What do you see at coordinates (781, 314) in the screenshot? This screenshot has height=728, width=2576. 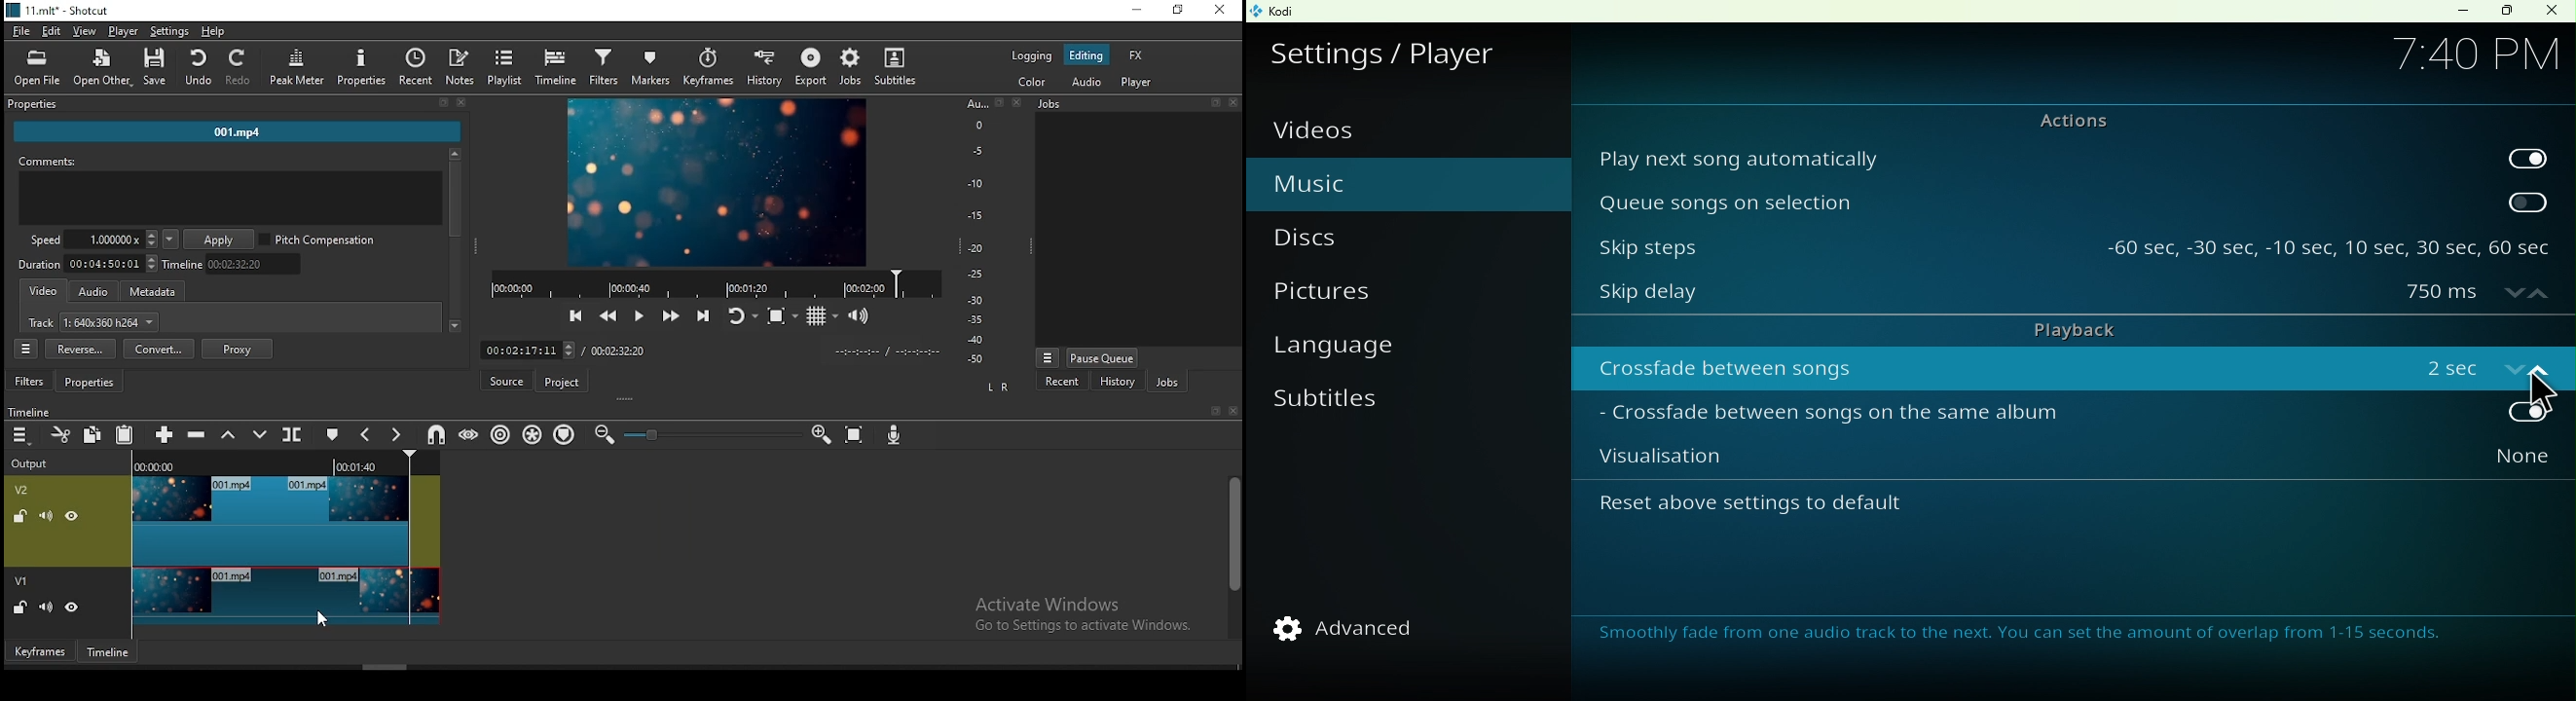 I see `toggle zoom` at bounding box center [781, 314].